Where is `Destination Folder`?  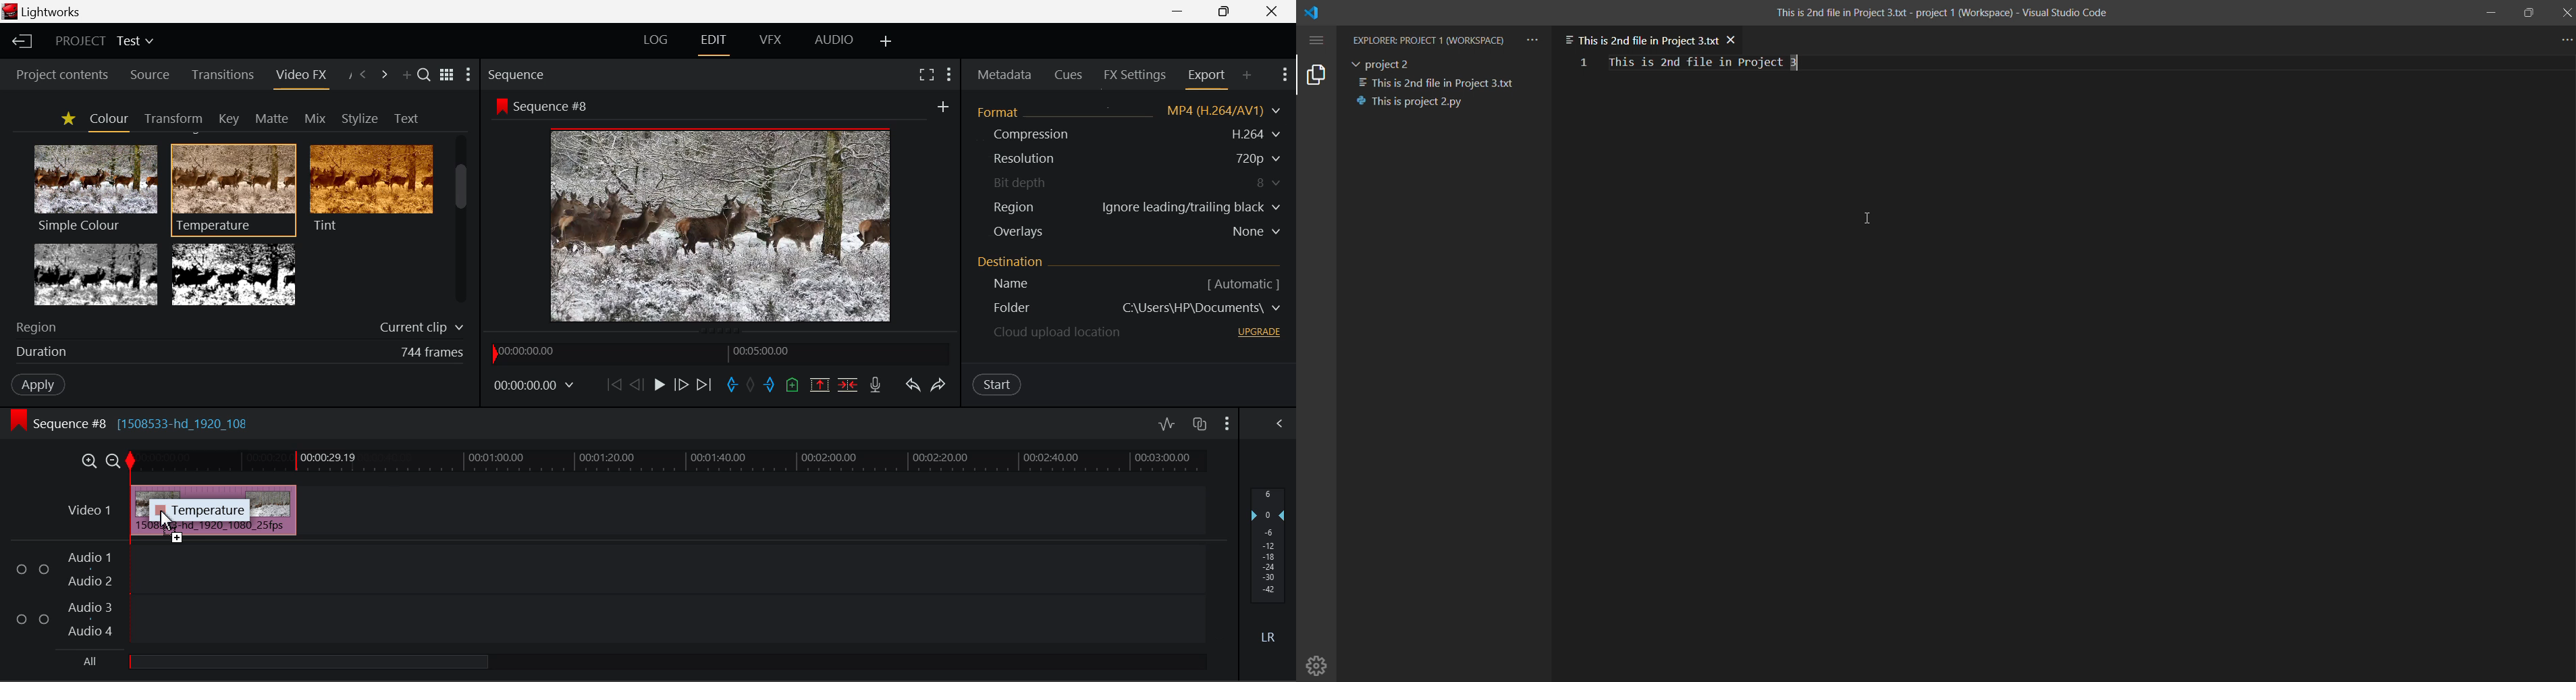
Destination Folder is located at coordinates (1004, 309).